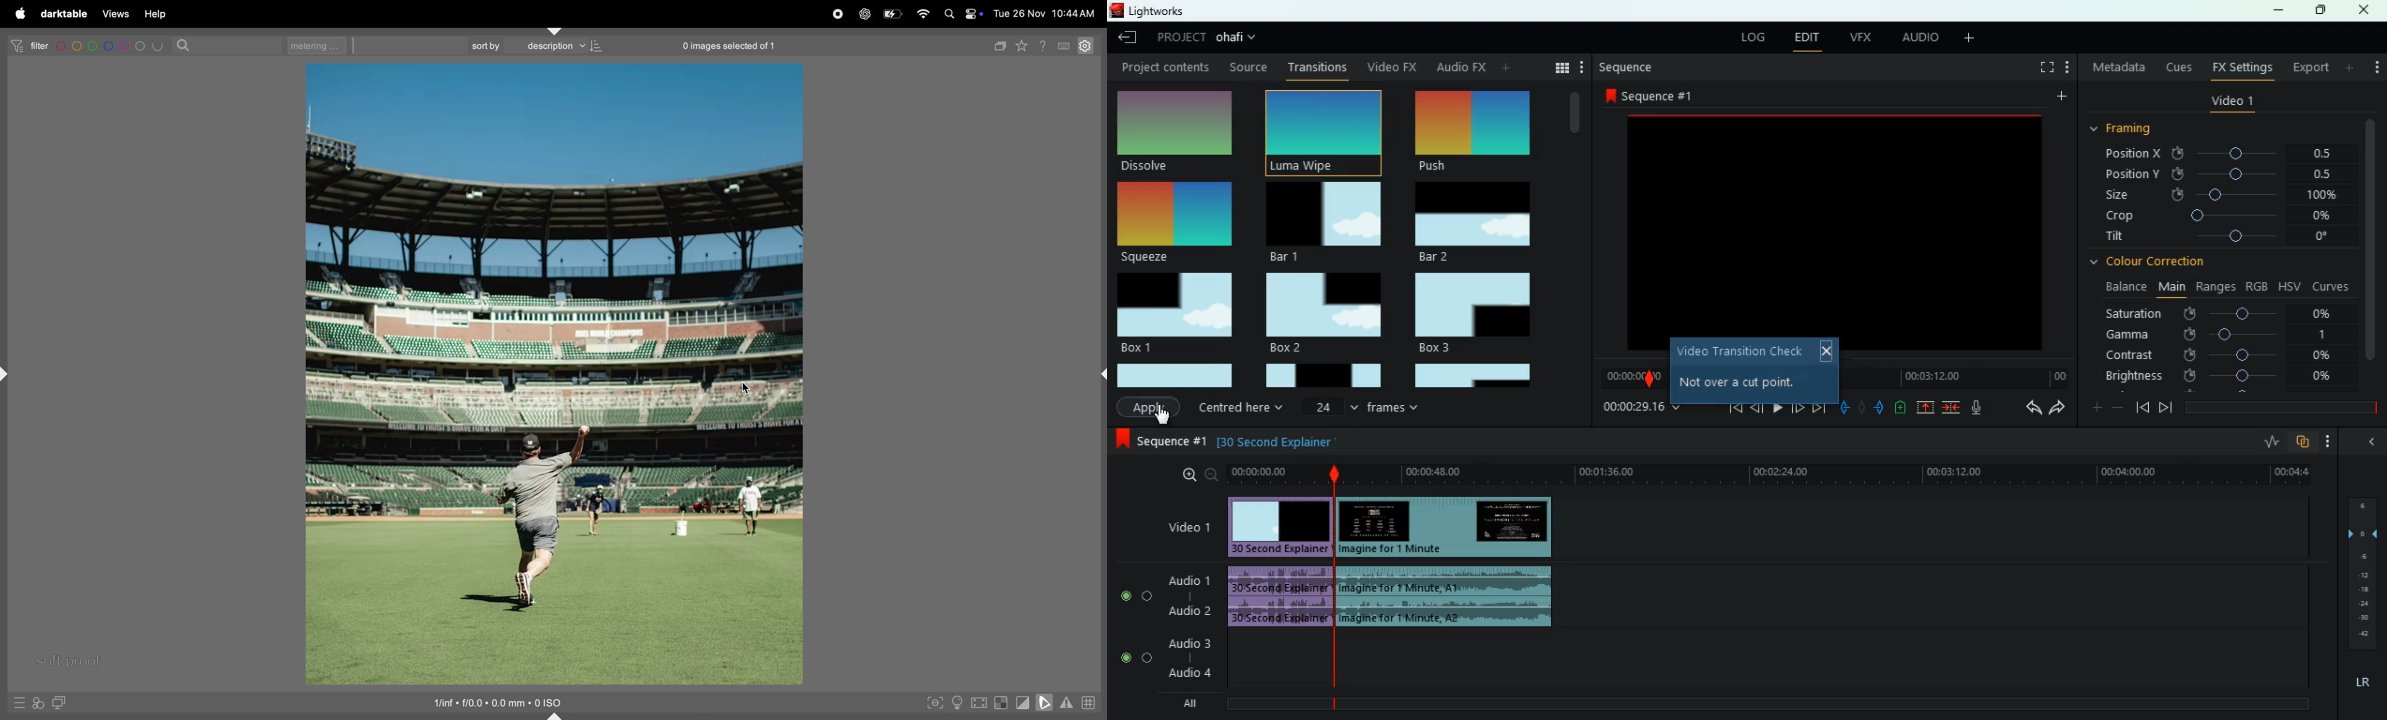  Describe the element at coordinates (2333, 441) in the screenshot. I see `more` at that location.